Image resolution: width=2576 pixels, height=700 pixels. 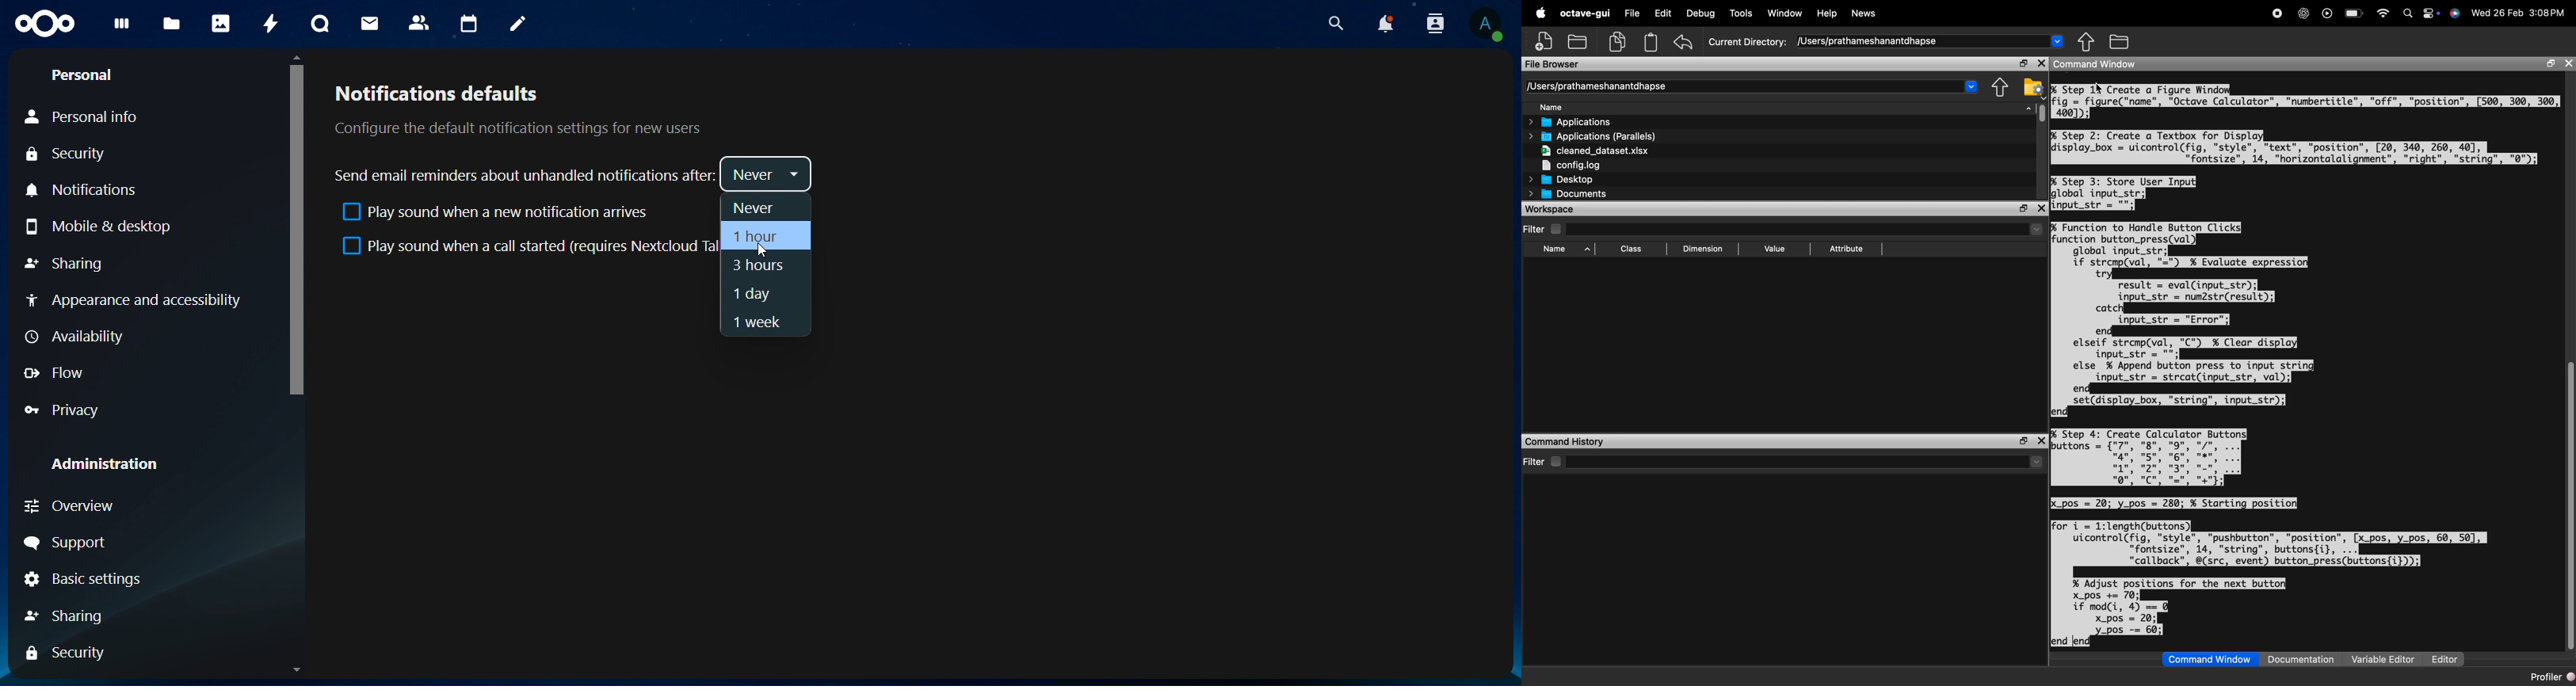 I want to click on Basic settings, so click(x=80, y=581).